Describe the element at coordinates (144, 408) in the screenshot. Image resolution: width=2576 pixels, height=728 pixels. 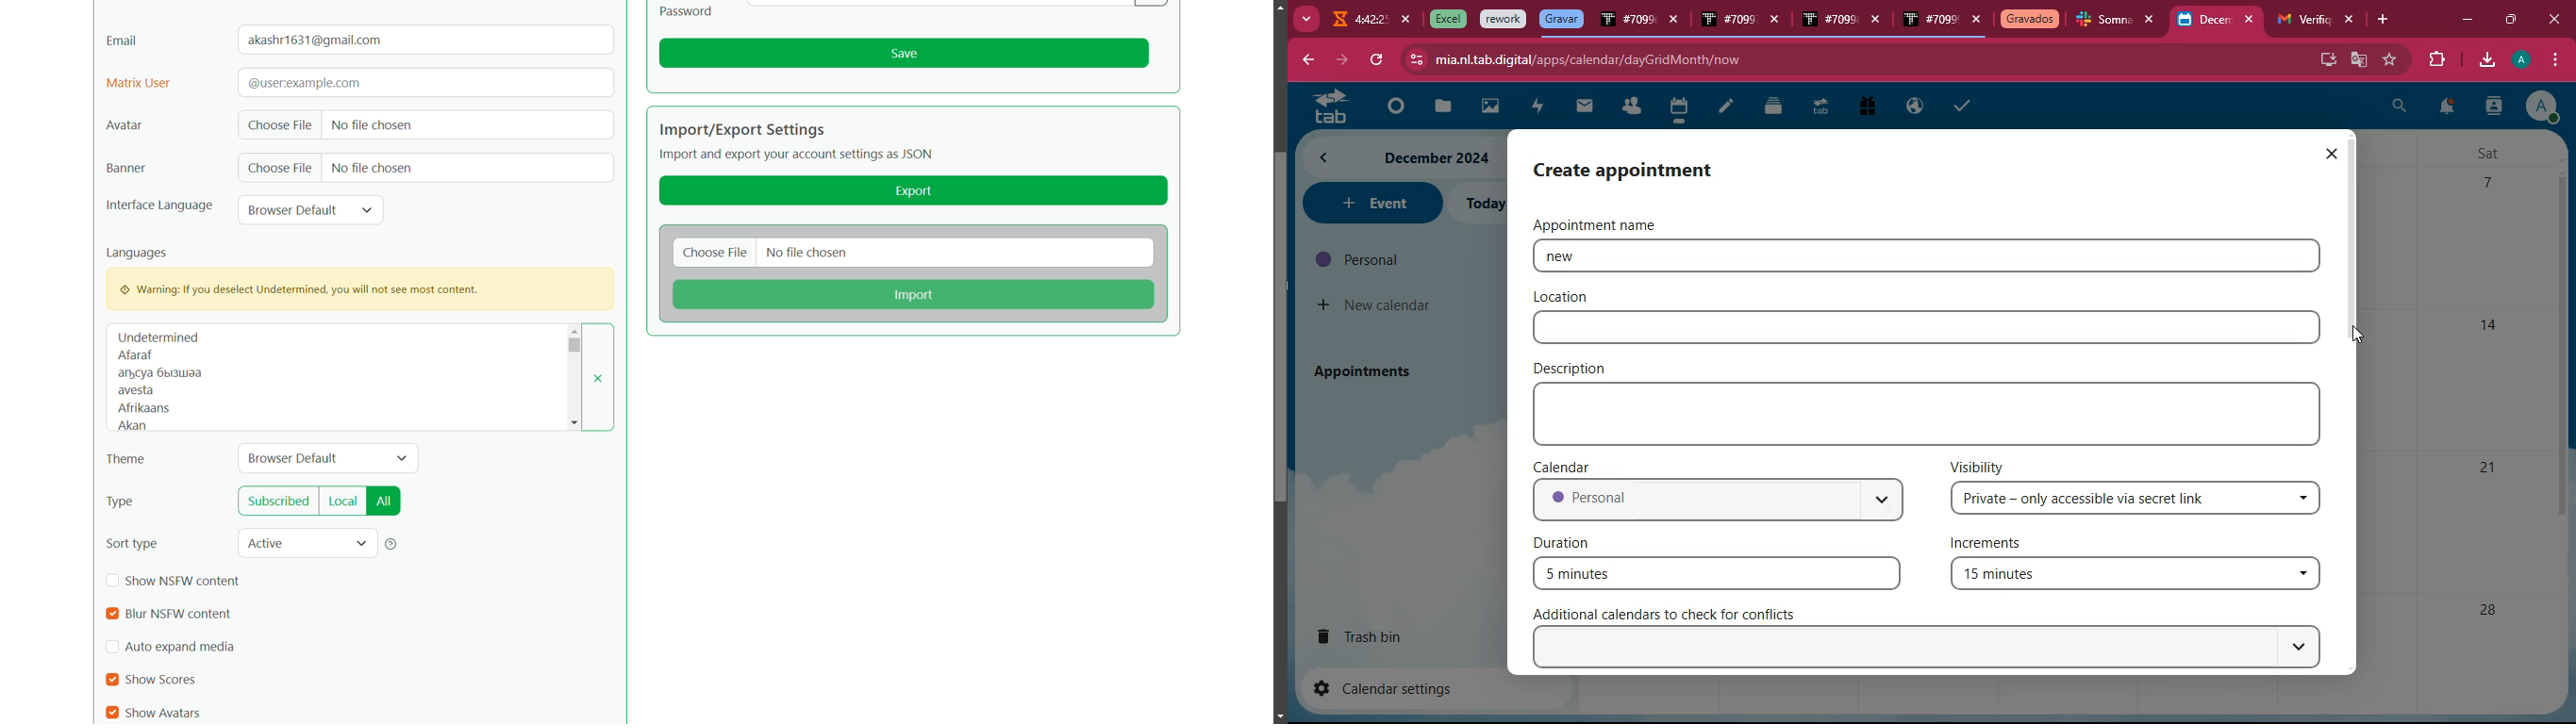
I see `afrikaans` at that location.